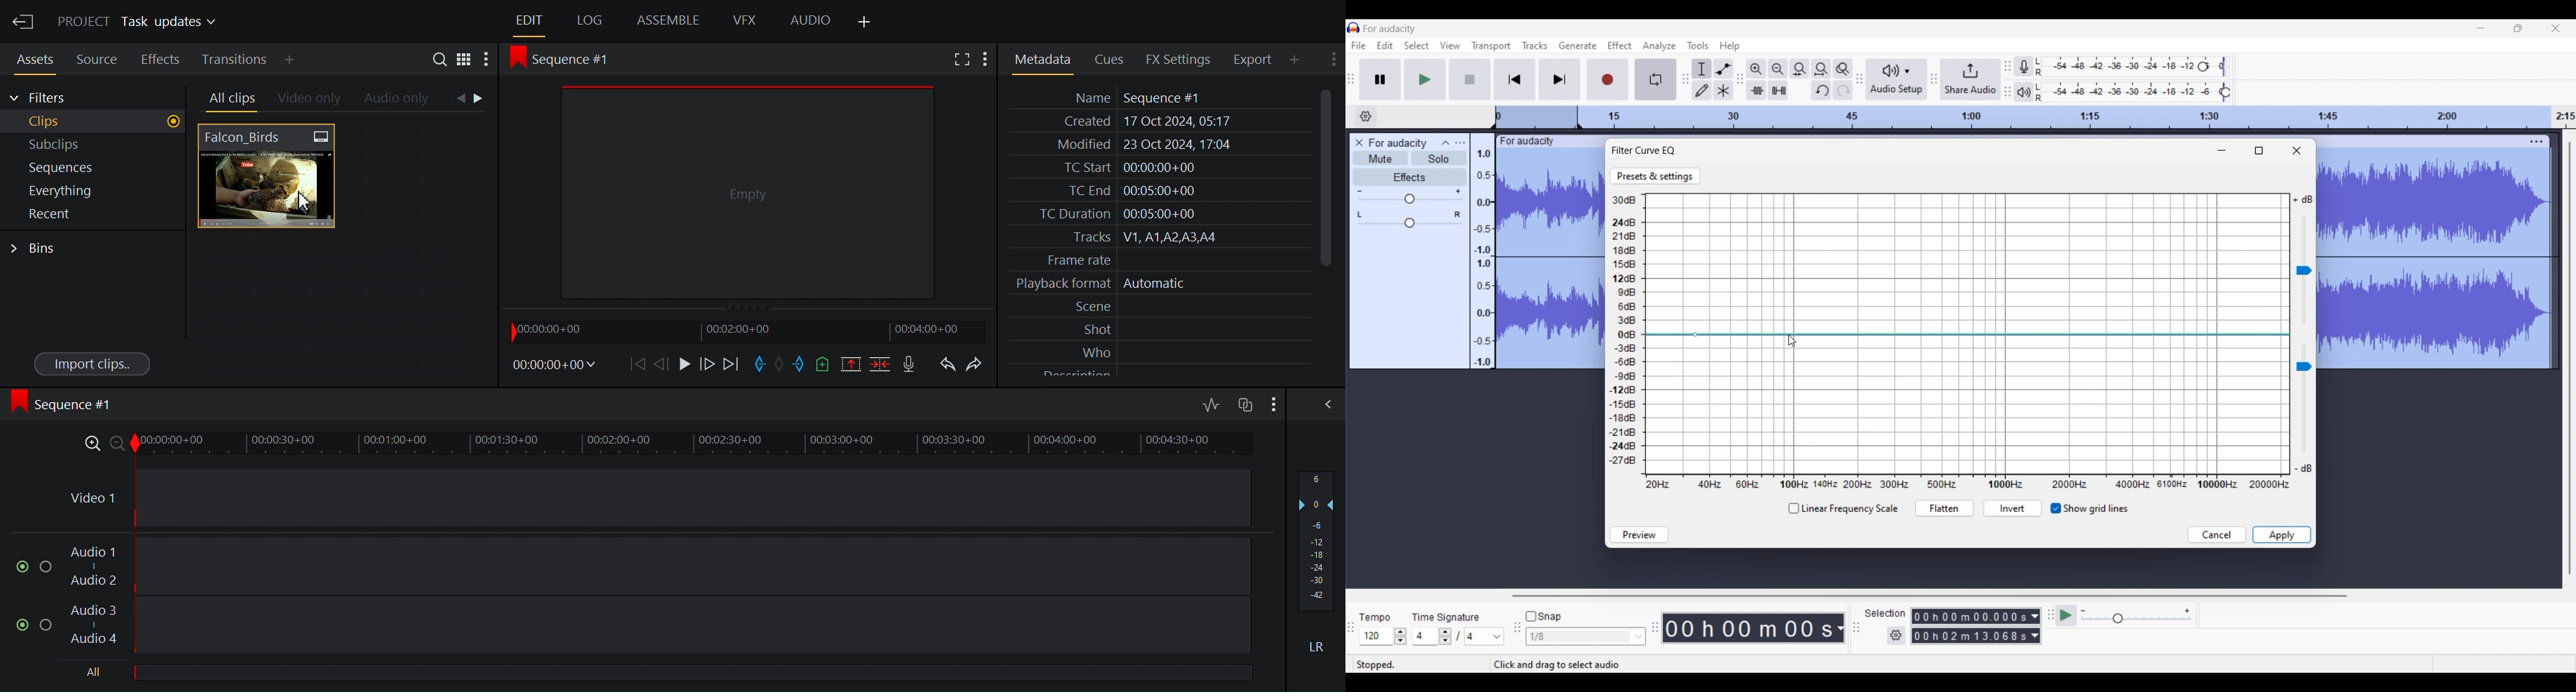  I want to click on Assemble, so click(669, 20).